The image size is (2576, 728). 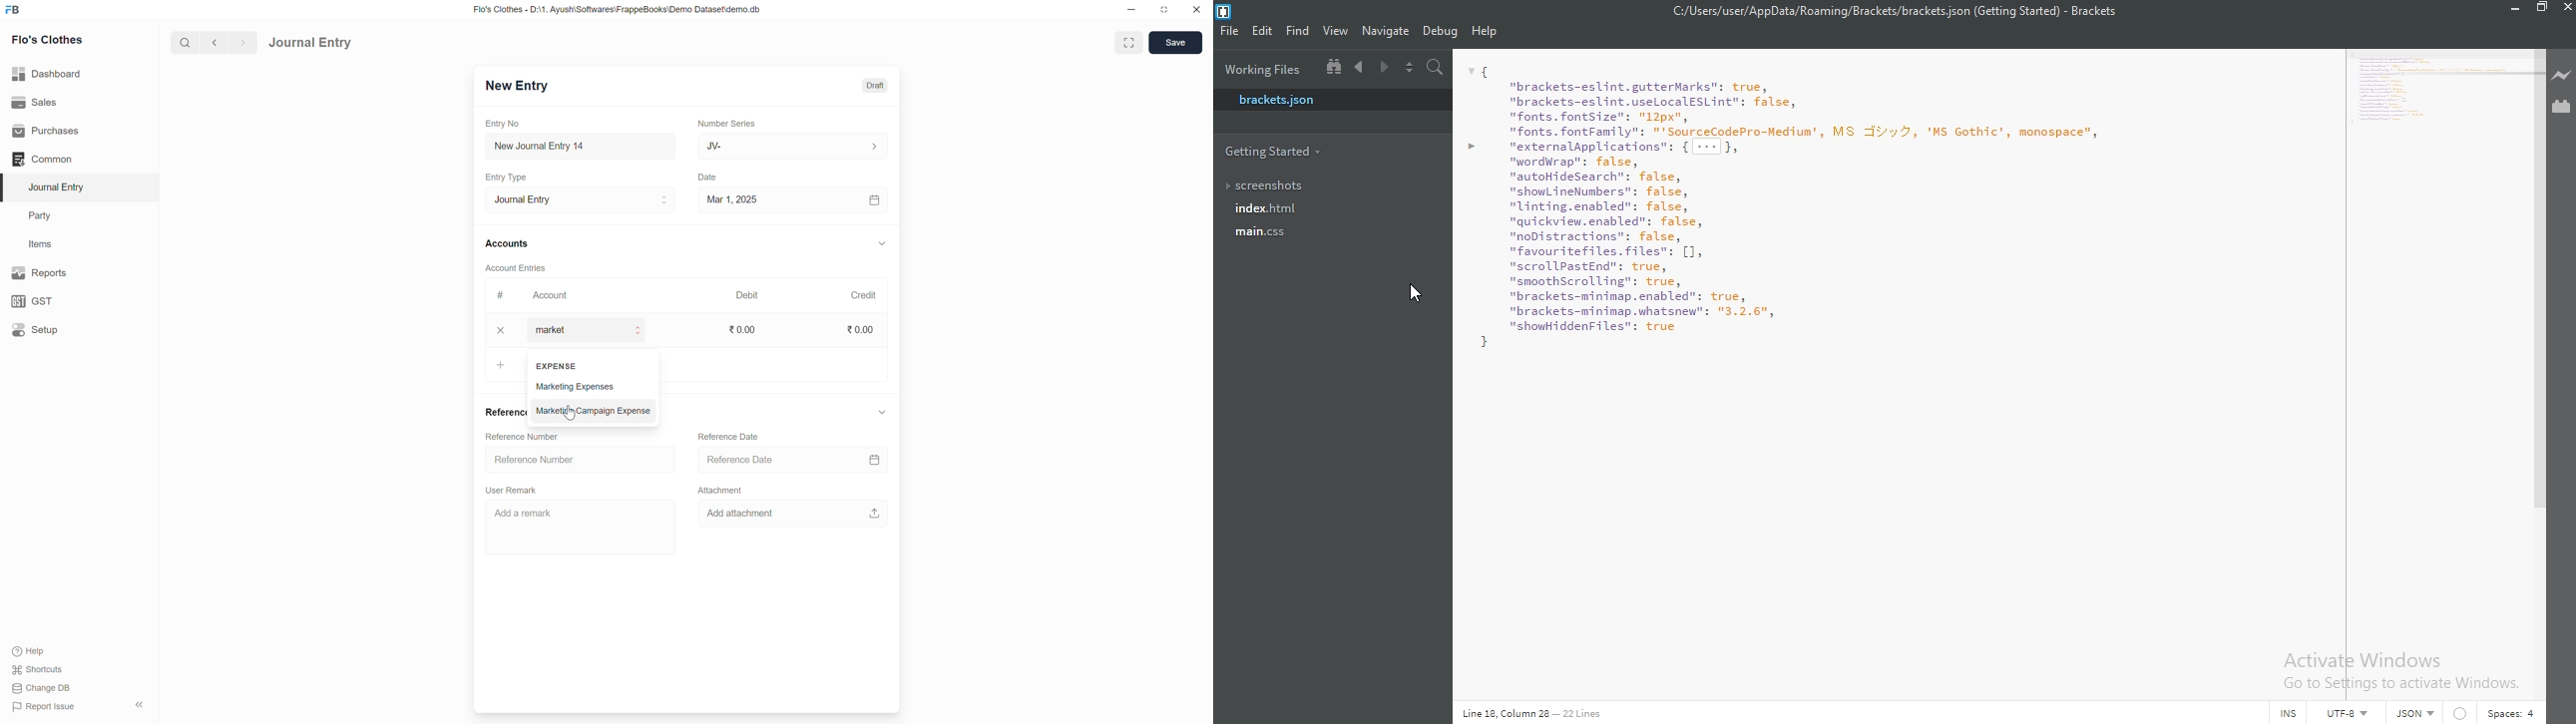 I want to click on Setup, so click(x=35, y=329).